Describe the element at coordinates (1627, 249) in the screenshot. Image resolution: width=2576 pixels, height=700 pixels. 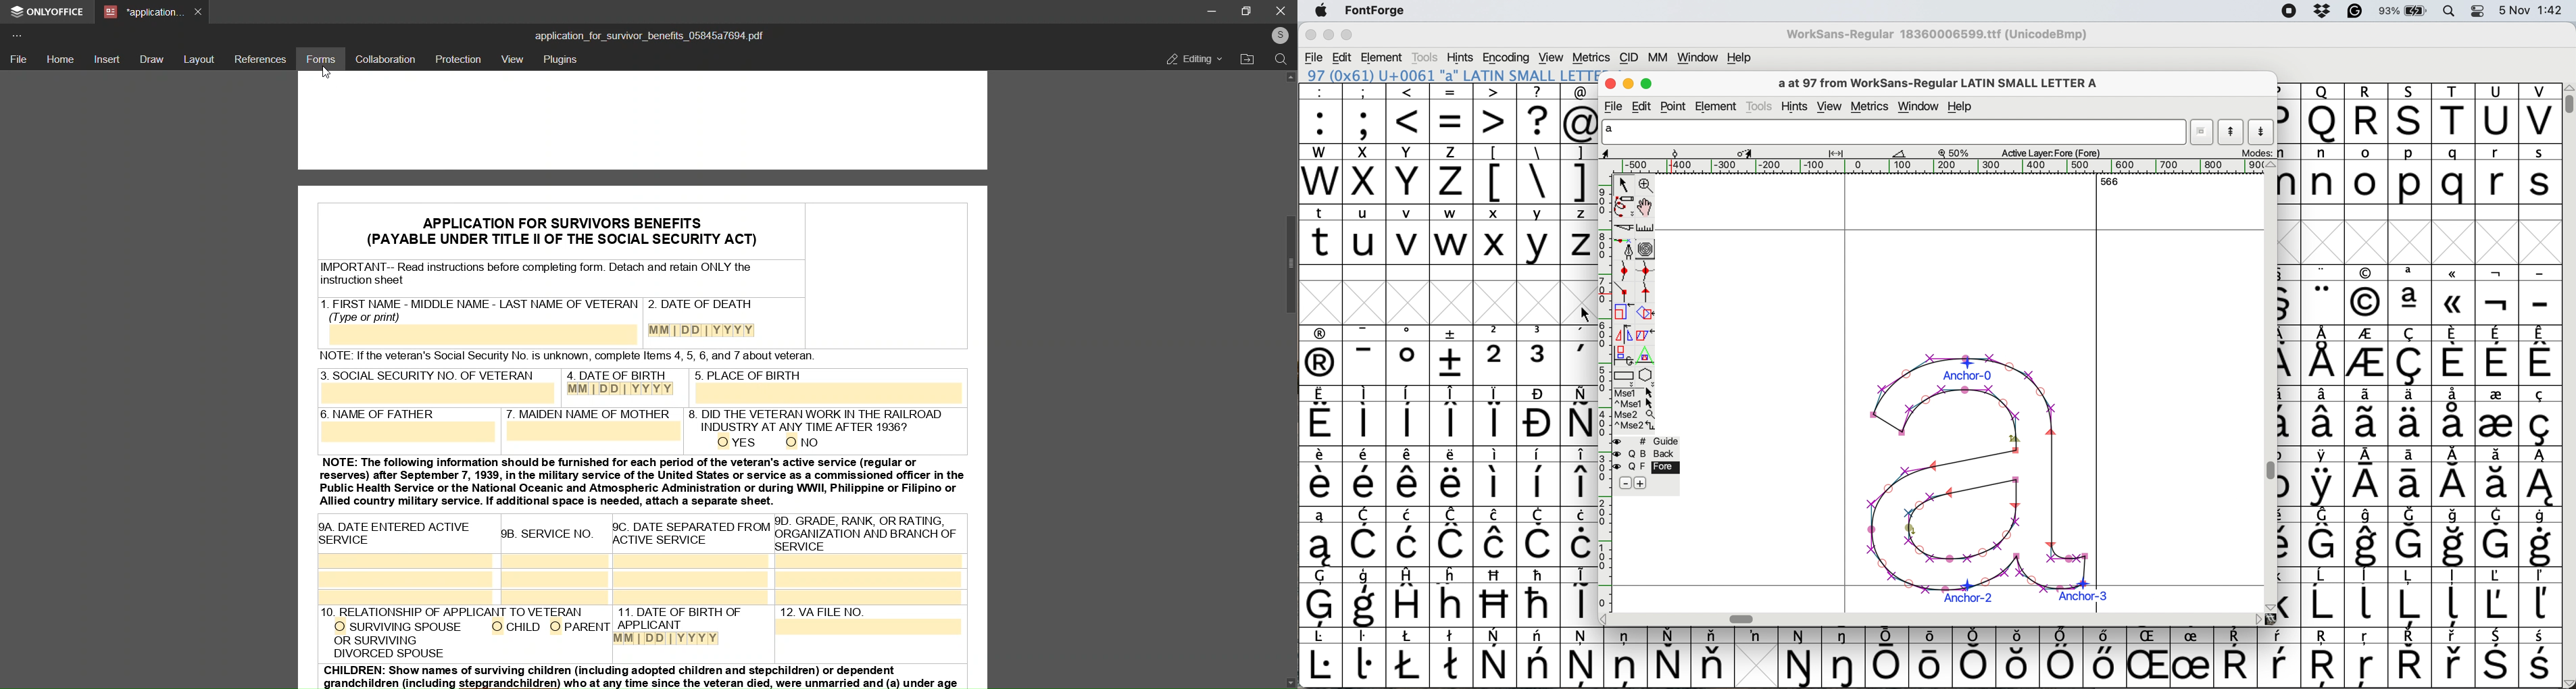
I see `add a  point then drag out its control points` at that location.